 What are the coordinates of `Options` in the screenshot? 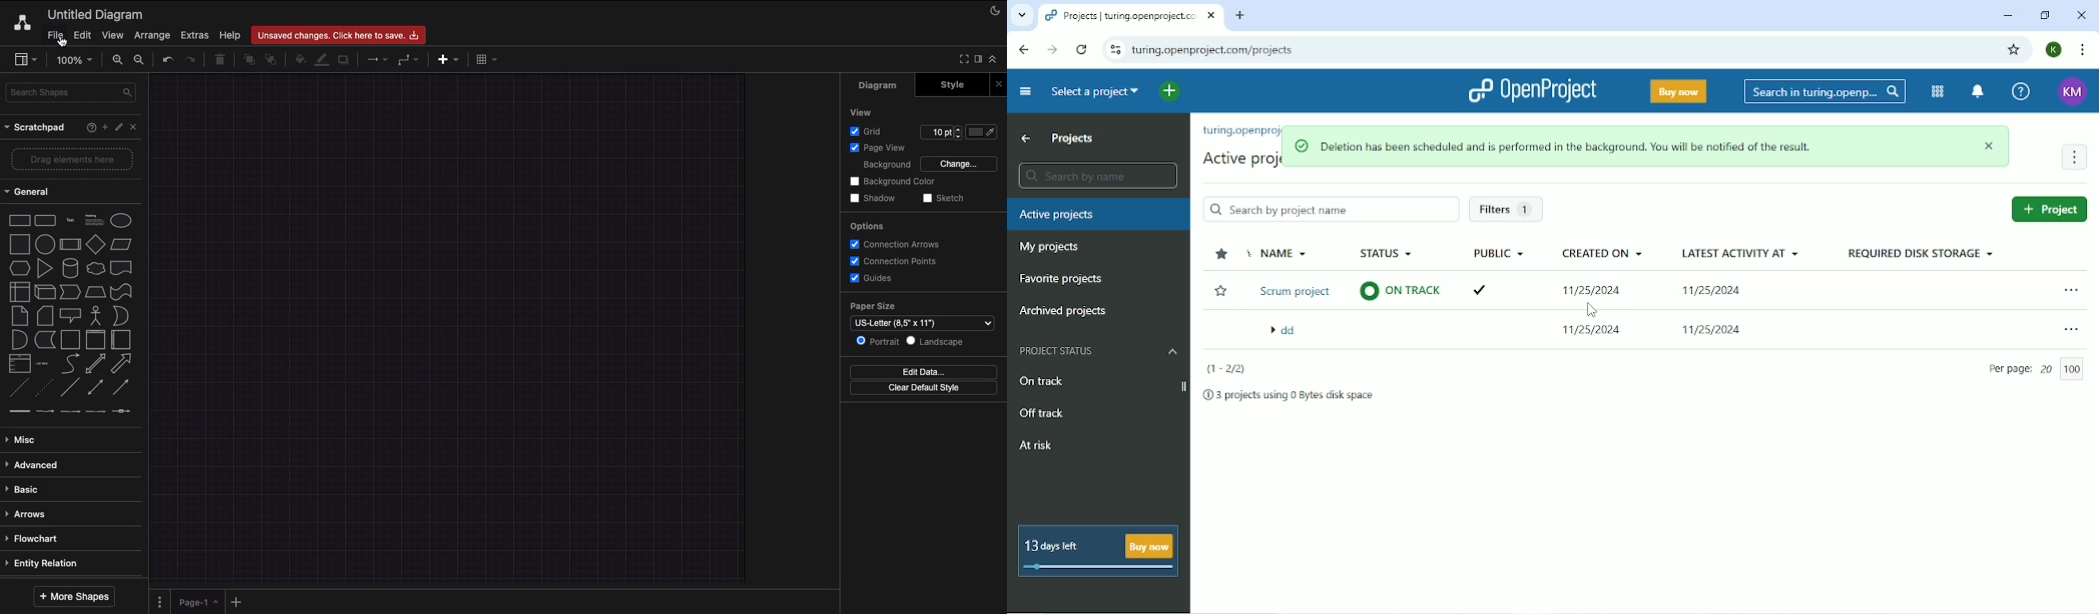 It's located at (866, 226).